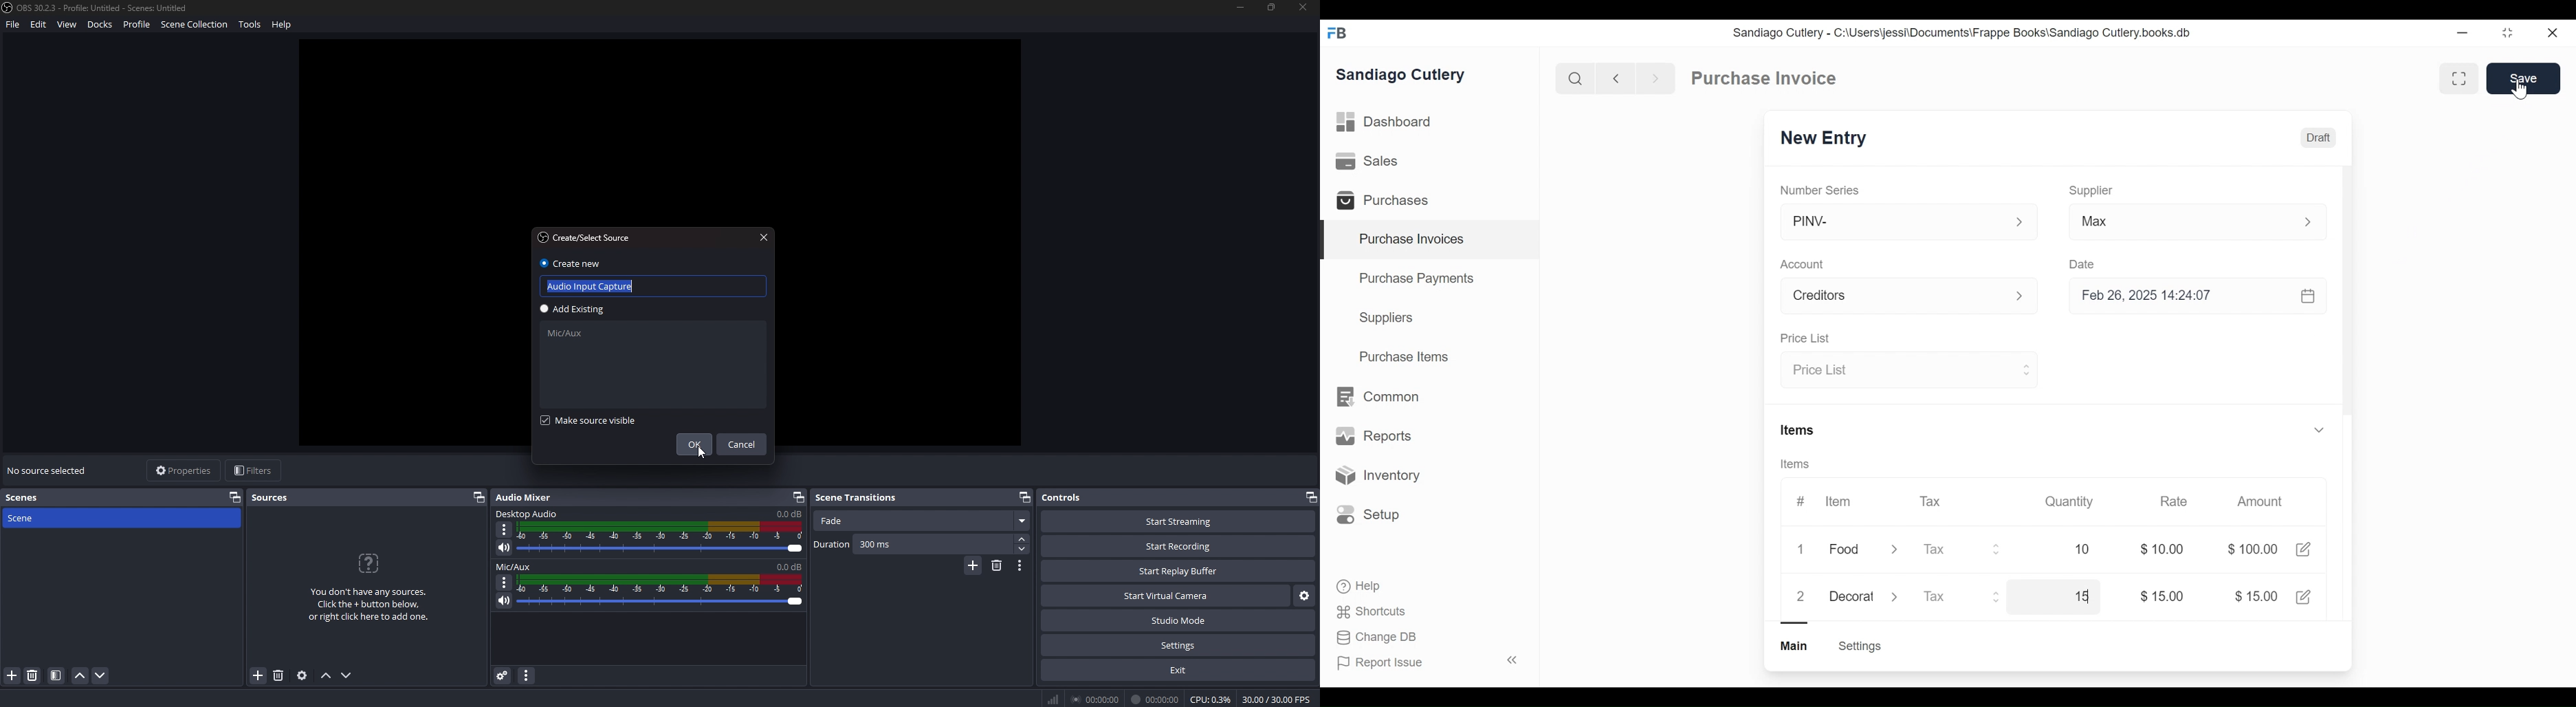 The image size is (2576, 728). Describe the element at coordinates (568, 332) in the screenshot. I see `mic/aux` at that location.